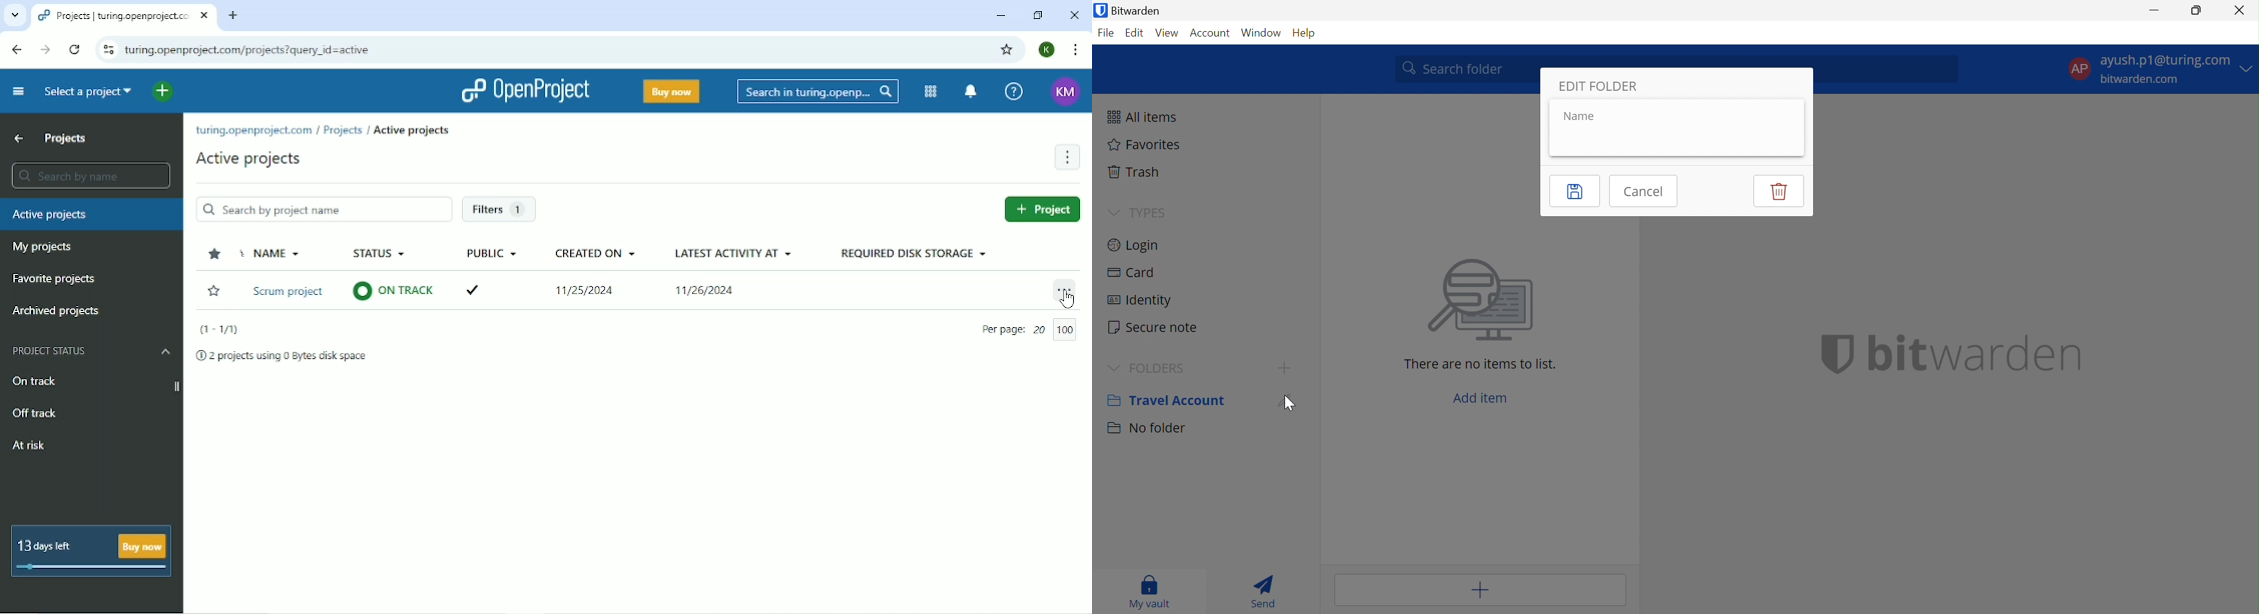 The width and height of the screenshot is (2268, 616). What do you see at coordinates (394, 289) in the screenshot?
I see `on track` at bounding box center [394, 289].